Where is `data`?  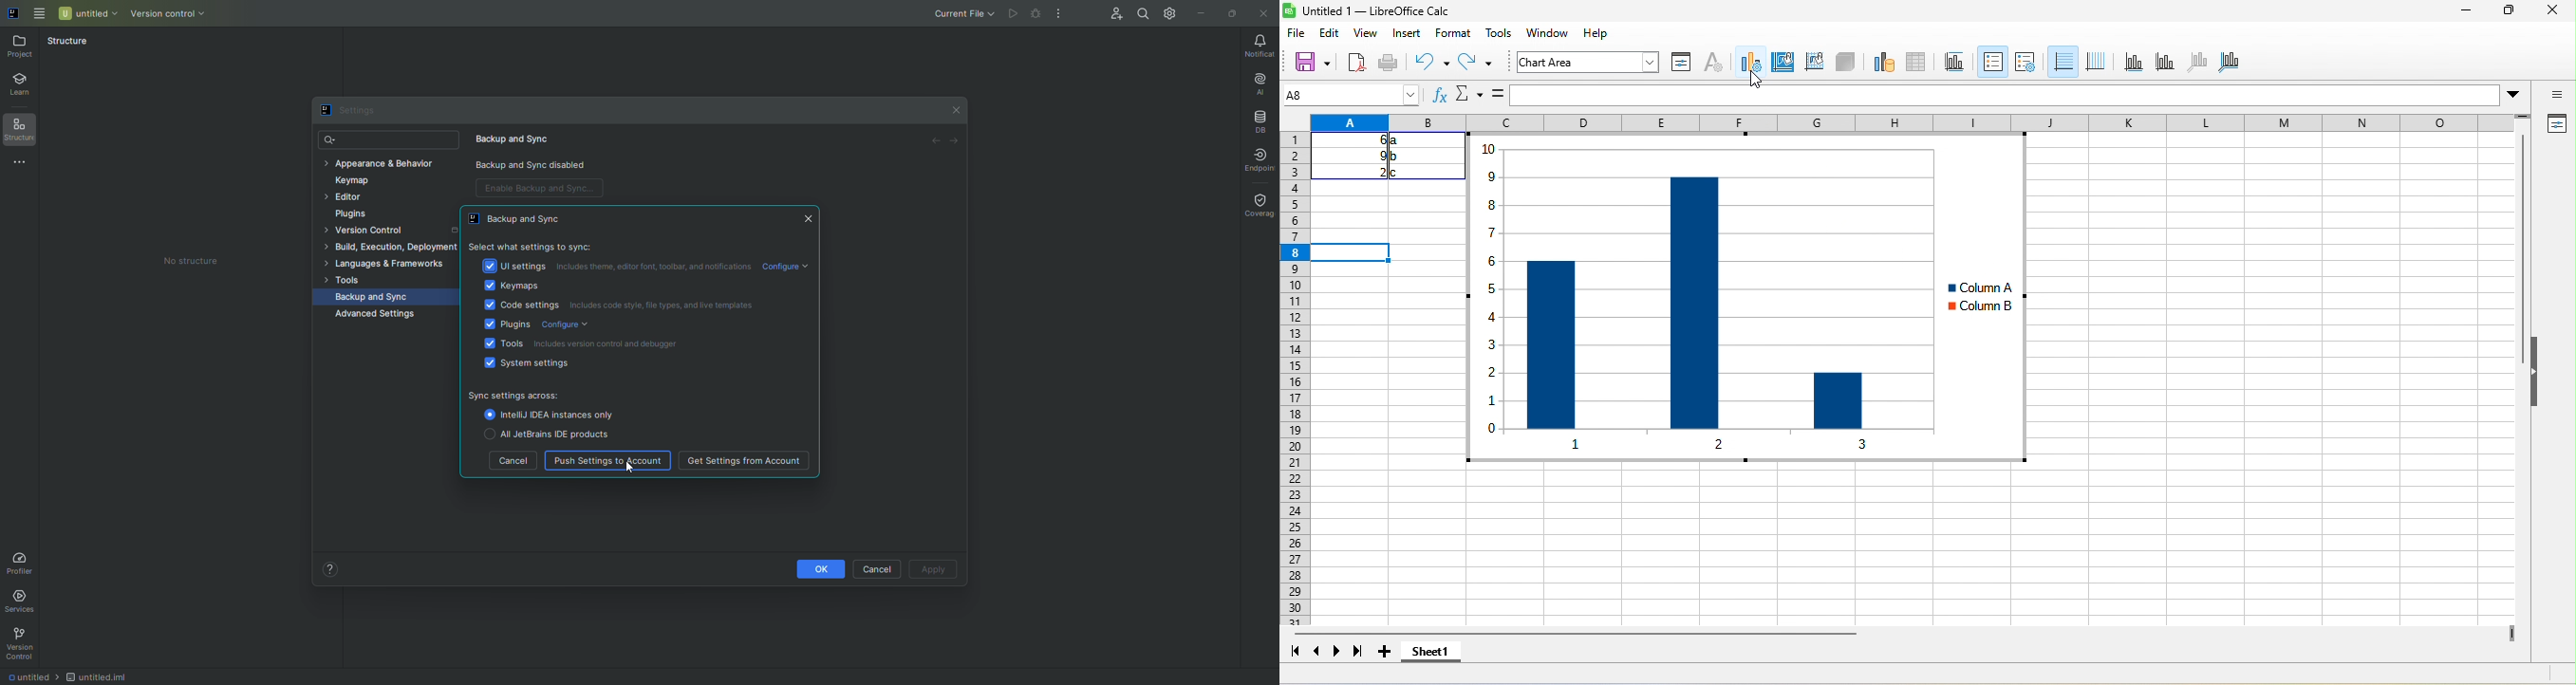
data is located at coordinates (1586, 32).